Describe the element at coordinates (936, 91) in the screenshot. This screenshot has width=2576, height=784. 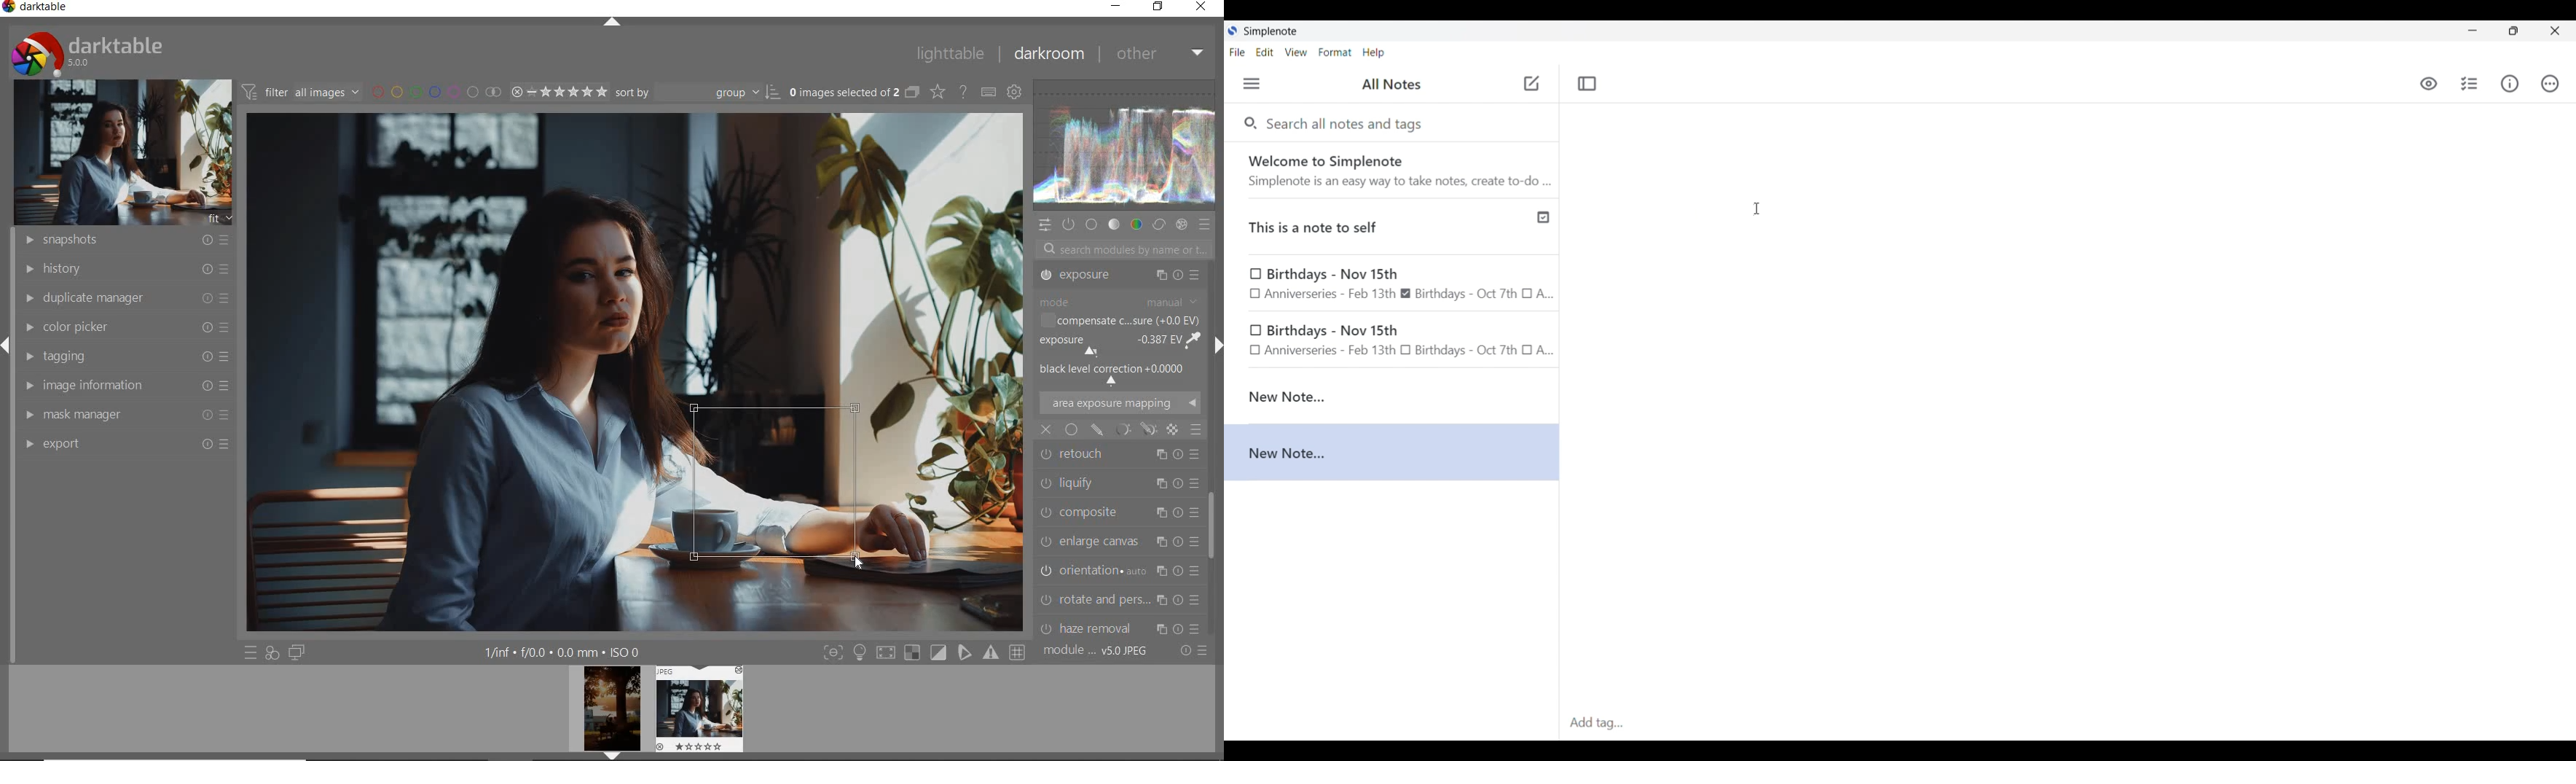
I see `CHANGE TYPE OF OVERRELAY` at that location.